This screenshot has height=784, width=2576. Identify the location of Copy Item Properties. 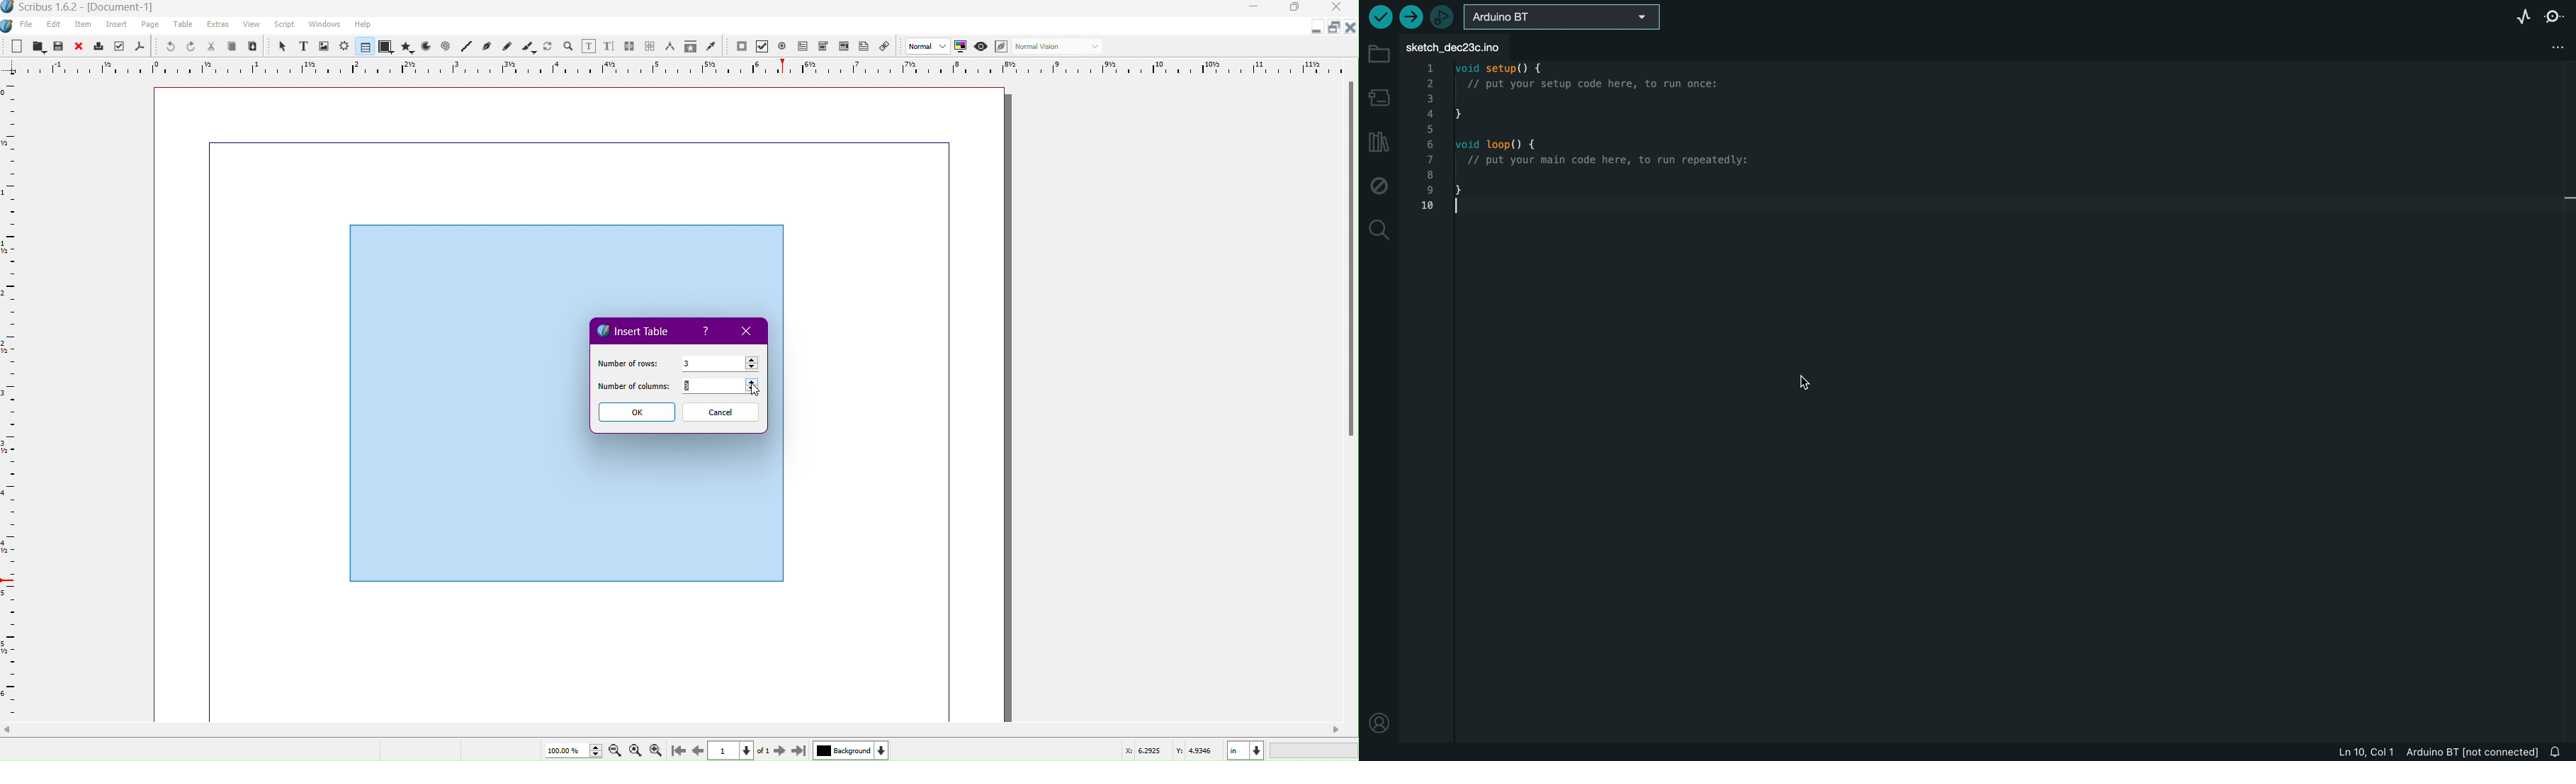
(689, 47).